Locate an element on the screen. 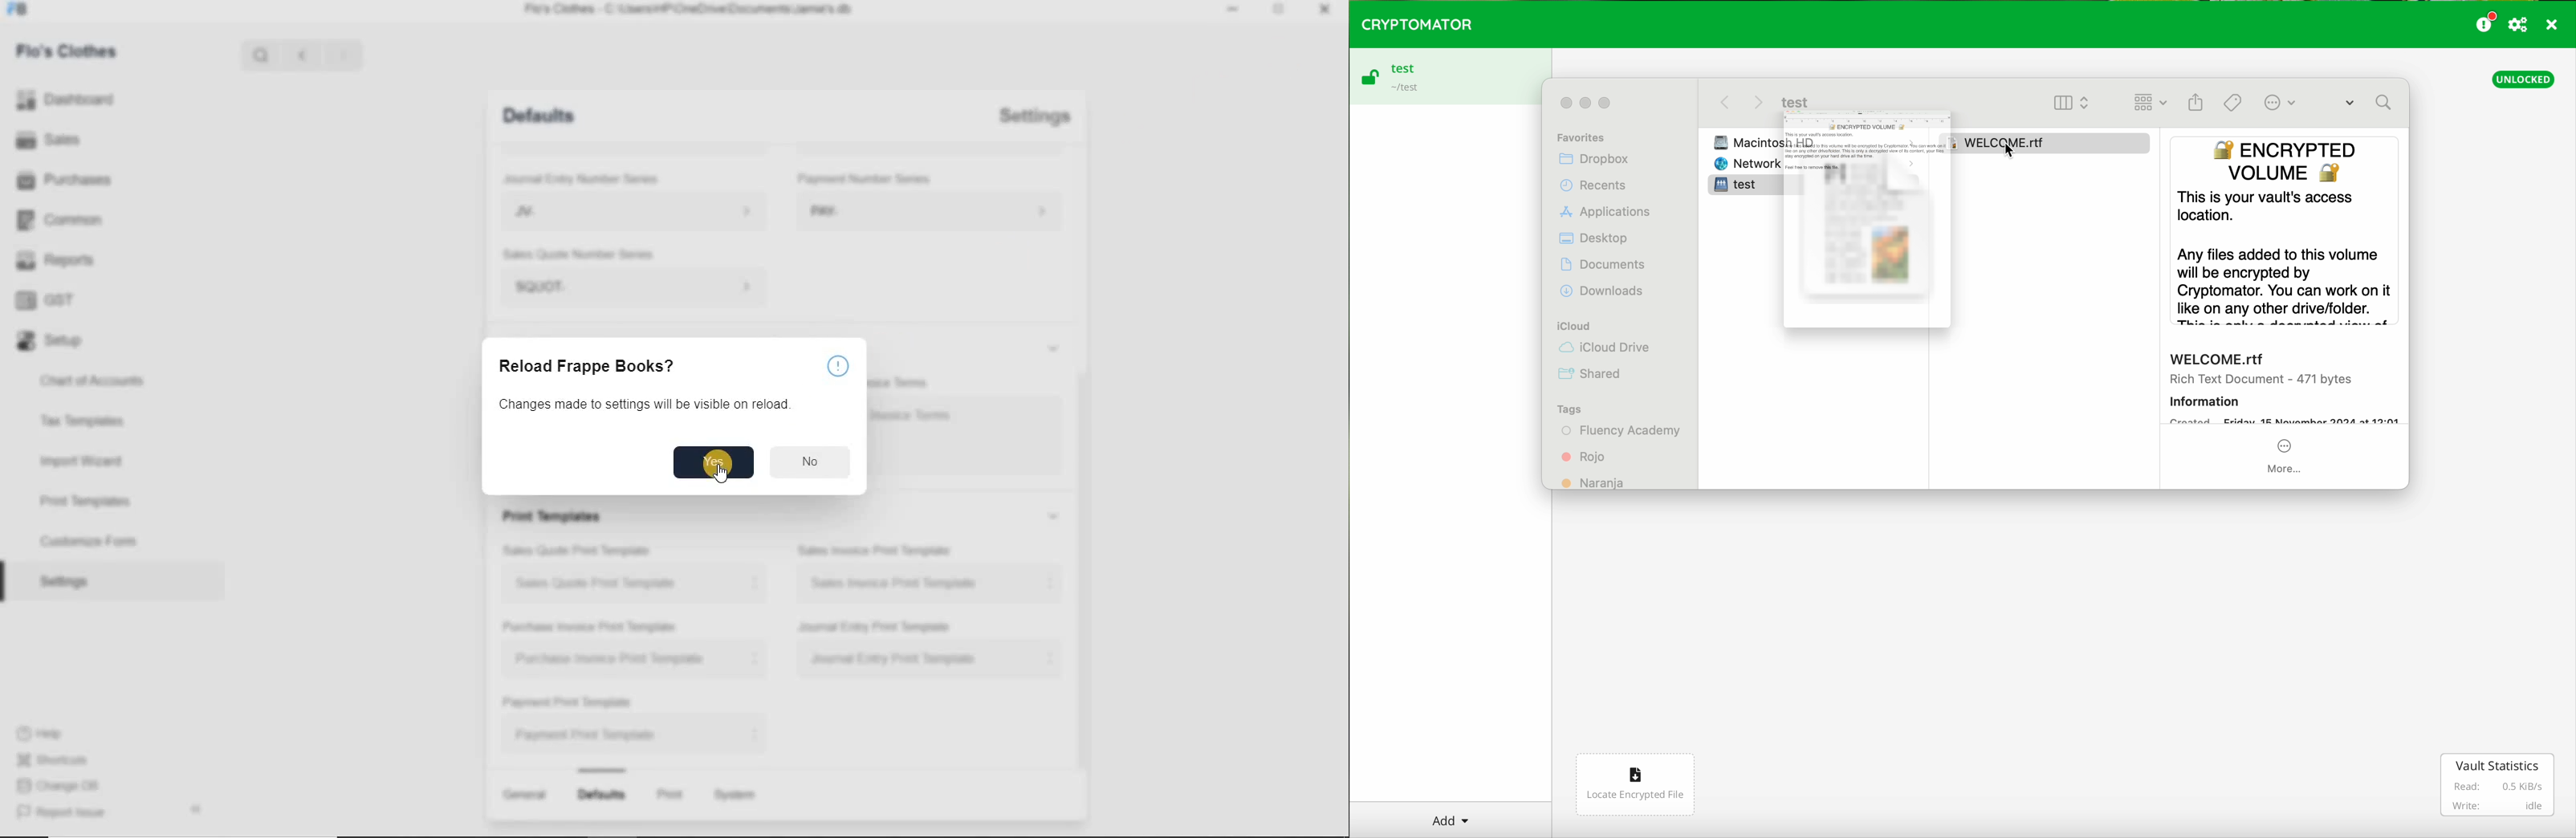 The height and width of the screenshot is (840, 2576). Sales Quote Number Series is located at coordinates (583, 253).